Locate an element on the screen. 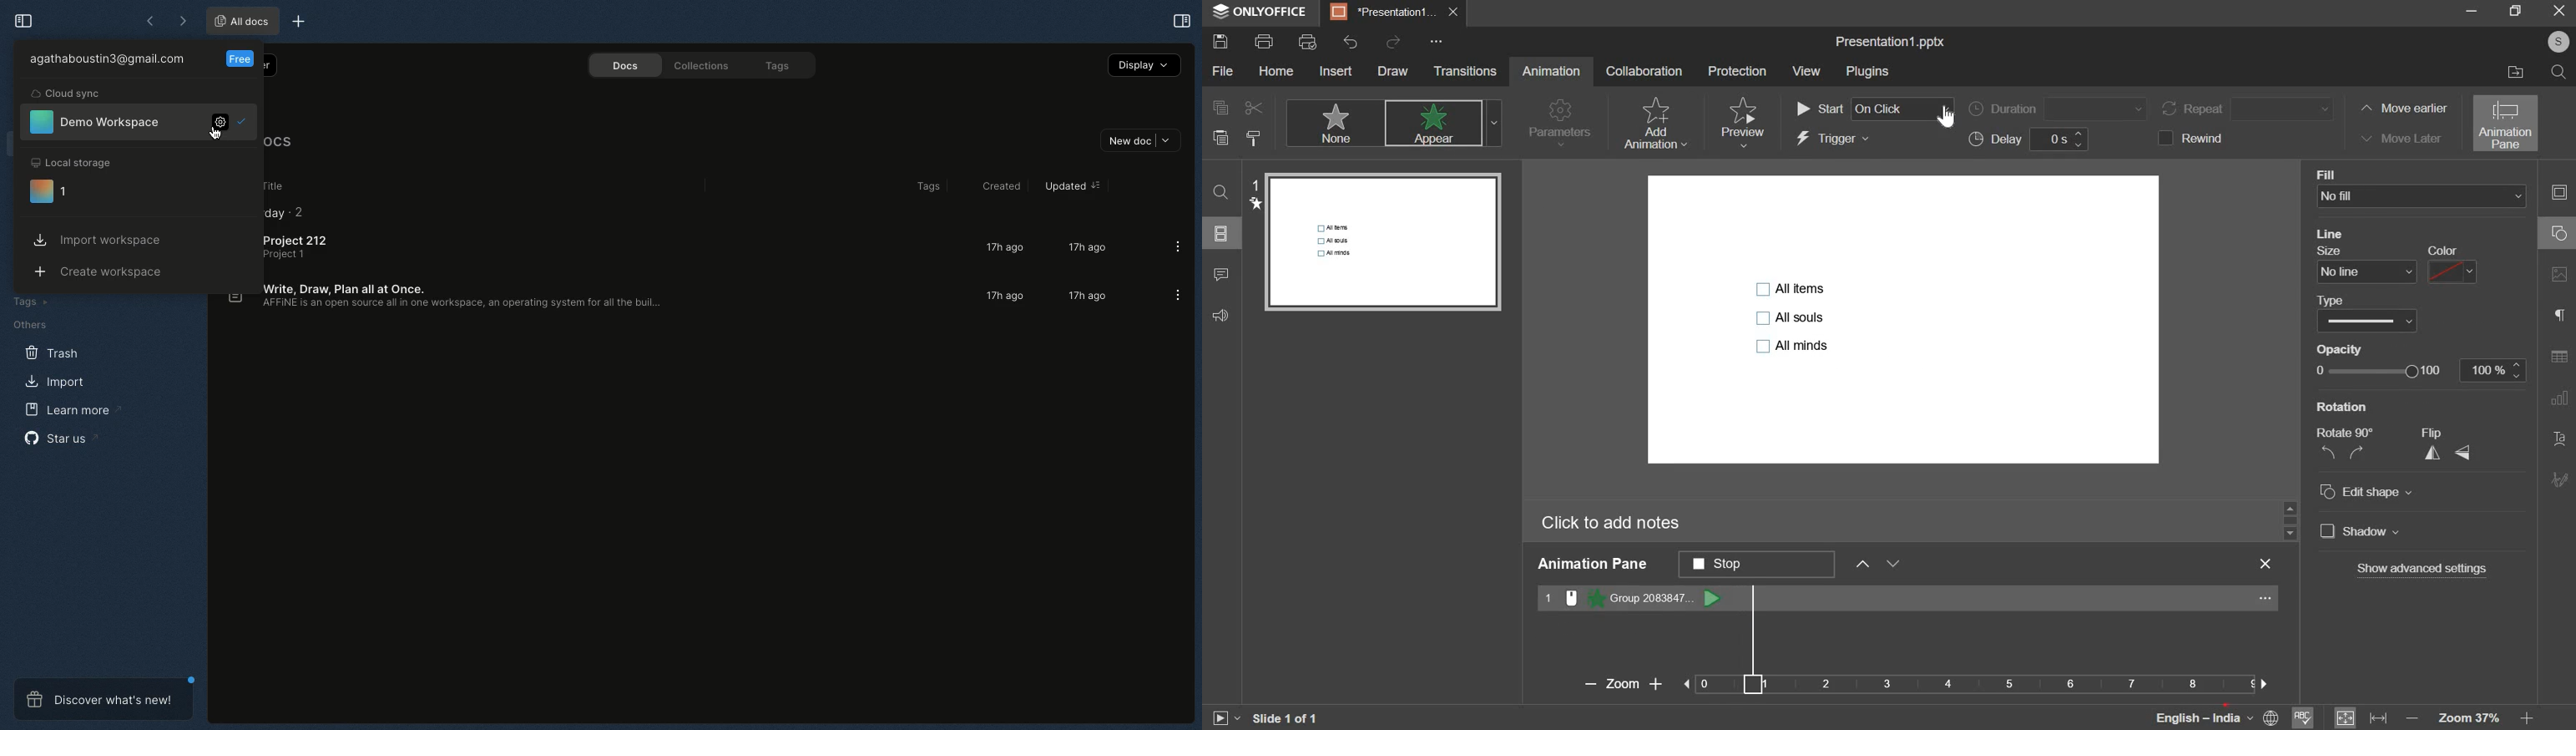 Image resolution: width=2576 pixels, height=756 pixels. Tags is located at coordinates (919, 187).